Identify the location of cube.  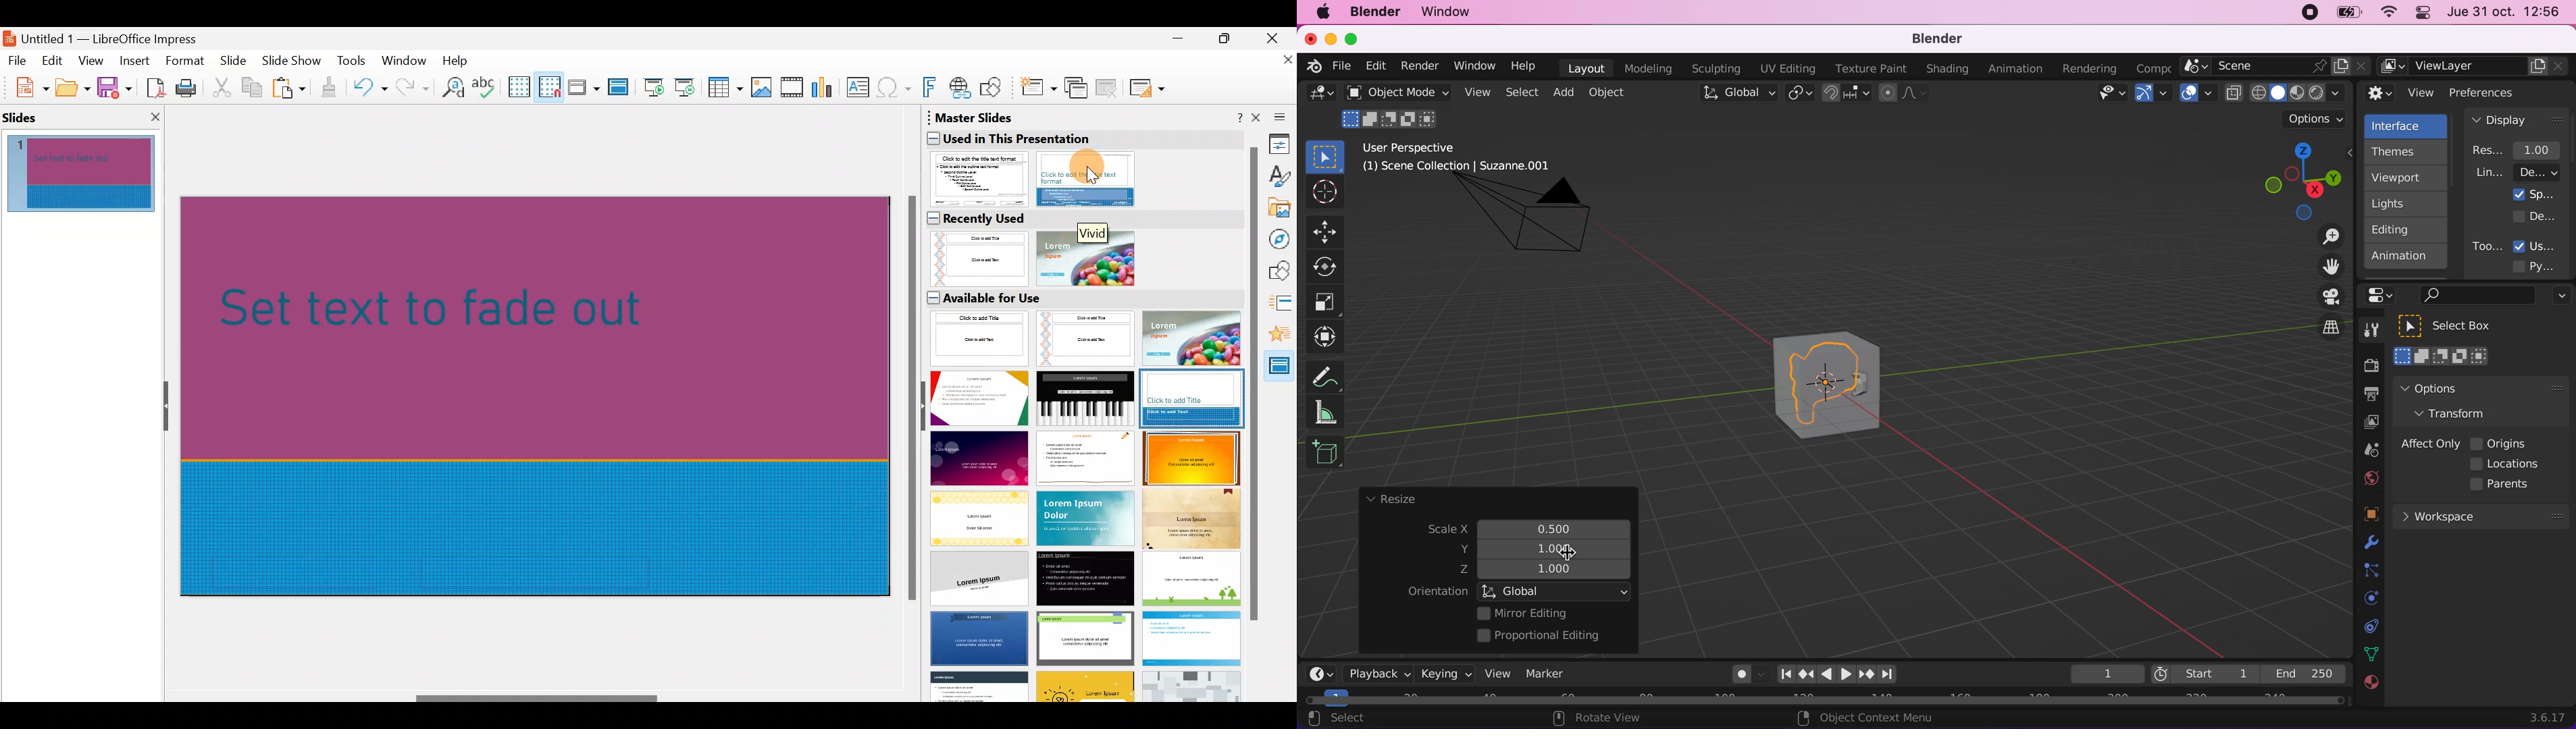
(1828, 381).